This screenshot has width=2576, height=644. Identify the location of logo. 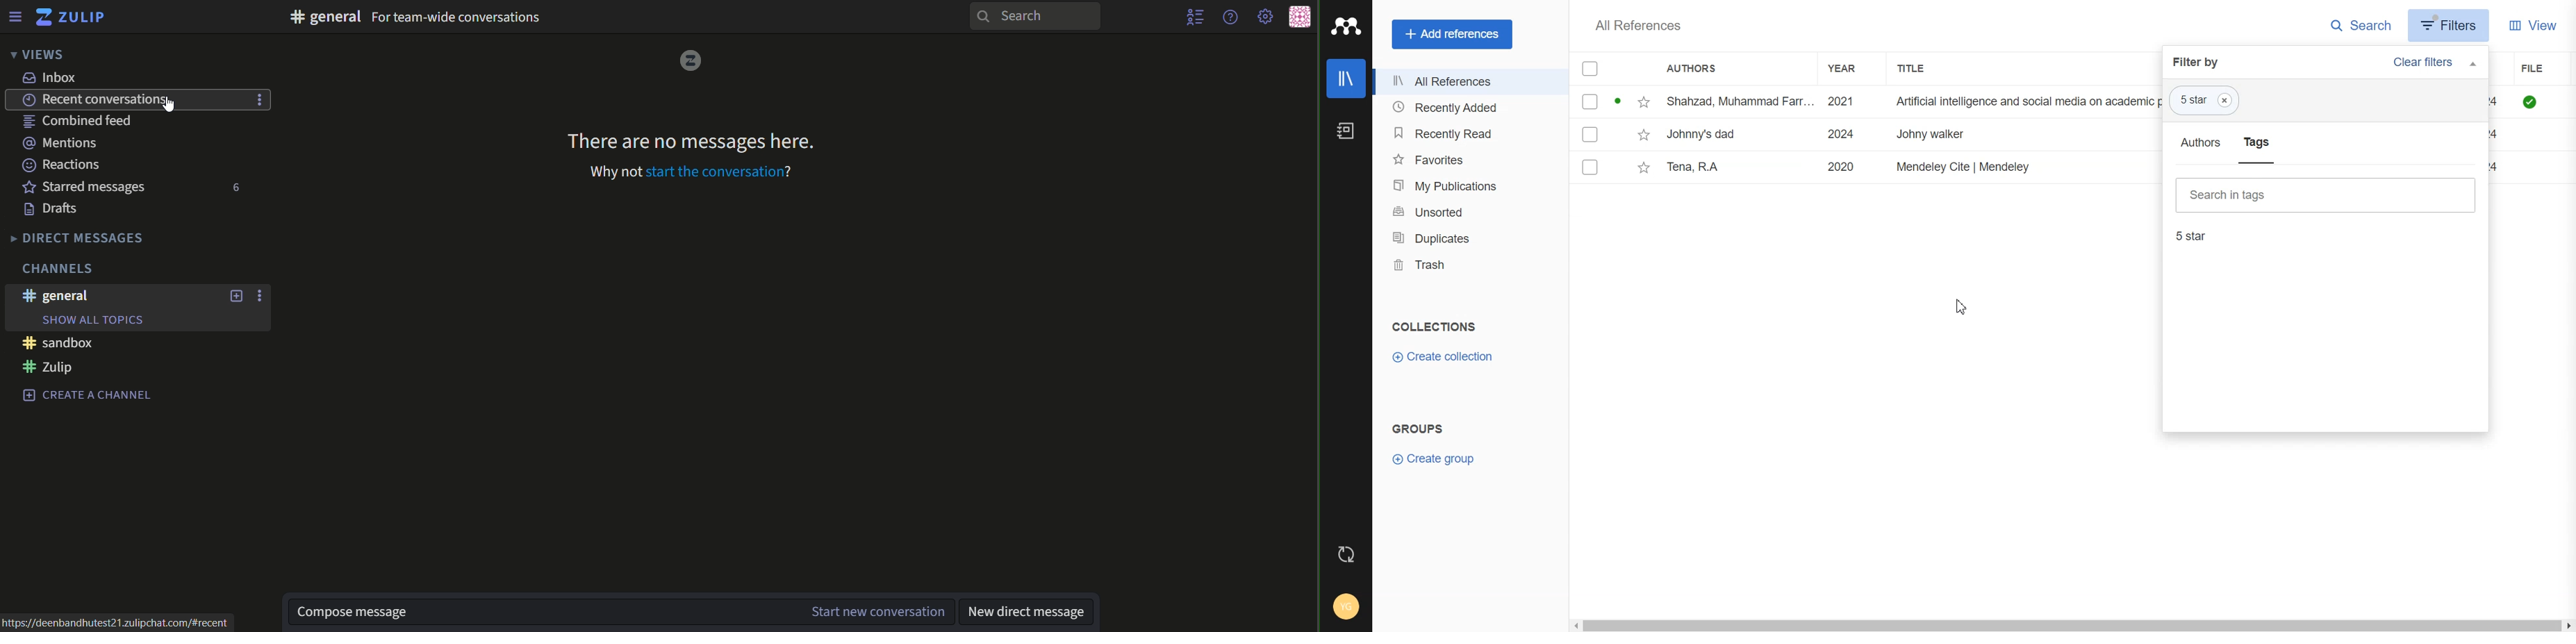
(687, 61).